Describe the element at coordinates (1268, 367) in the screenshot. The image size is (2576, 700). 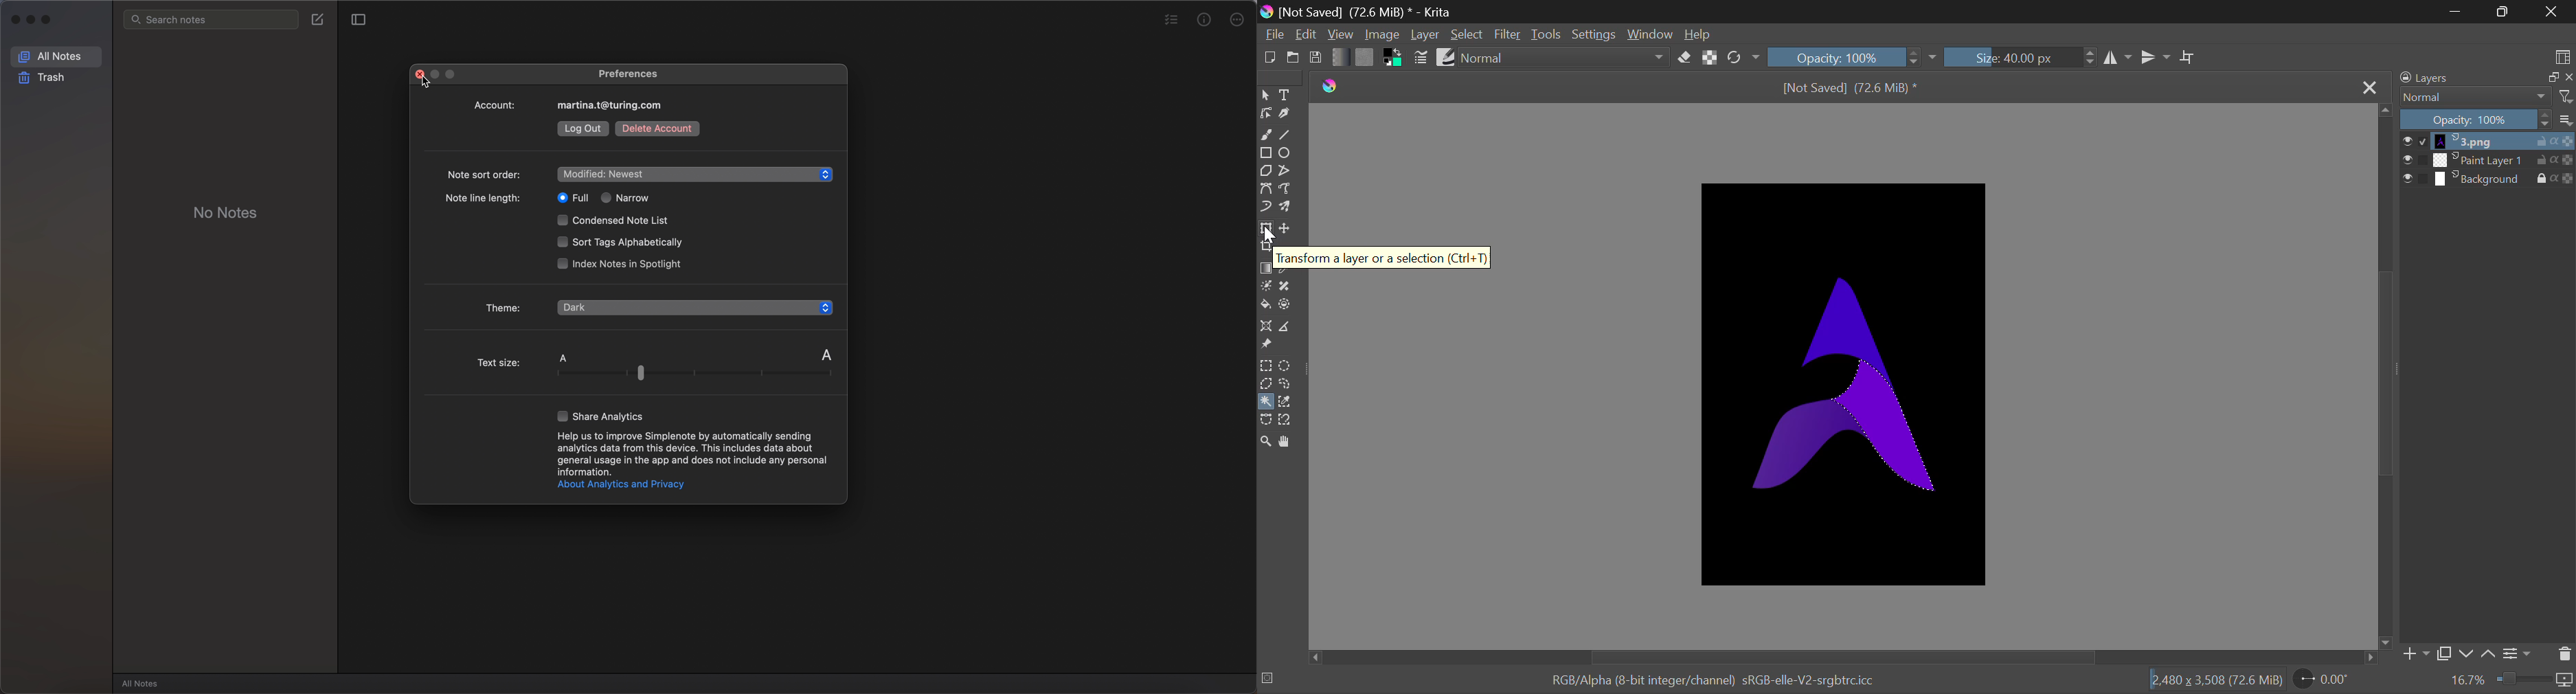
I see `Rectangle Selection` at that location.